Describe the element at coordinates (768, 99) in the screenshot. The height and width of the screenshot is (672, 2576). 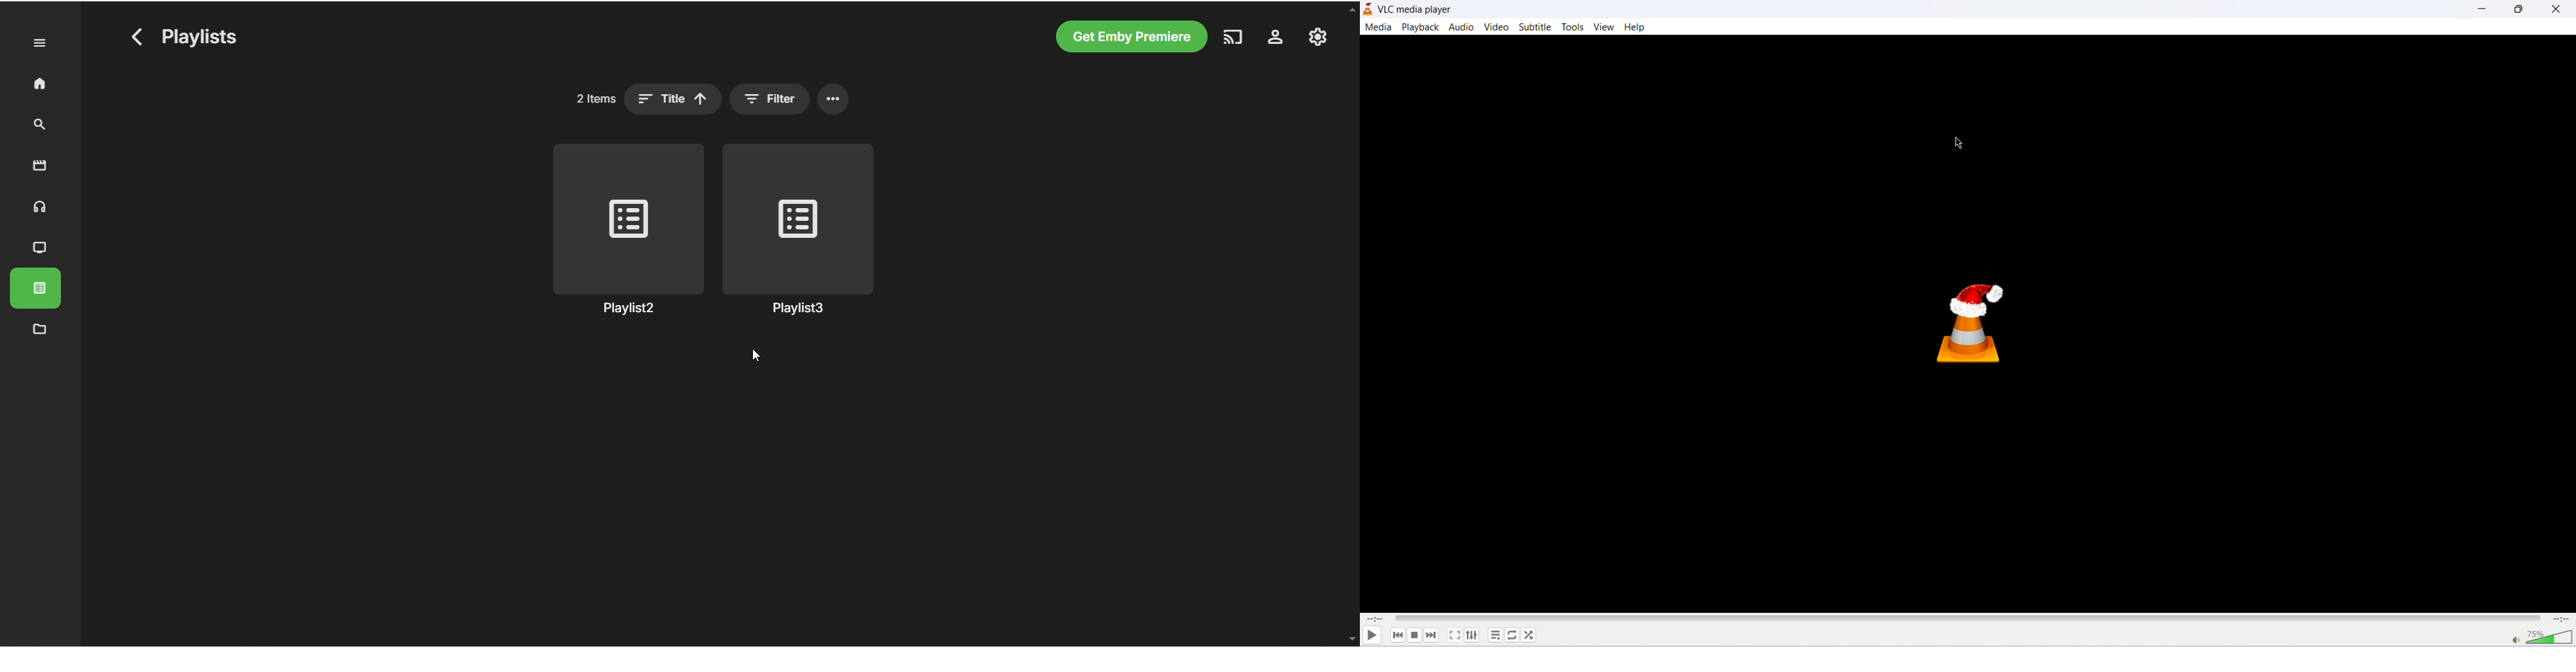
I see `filter` at that location.